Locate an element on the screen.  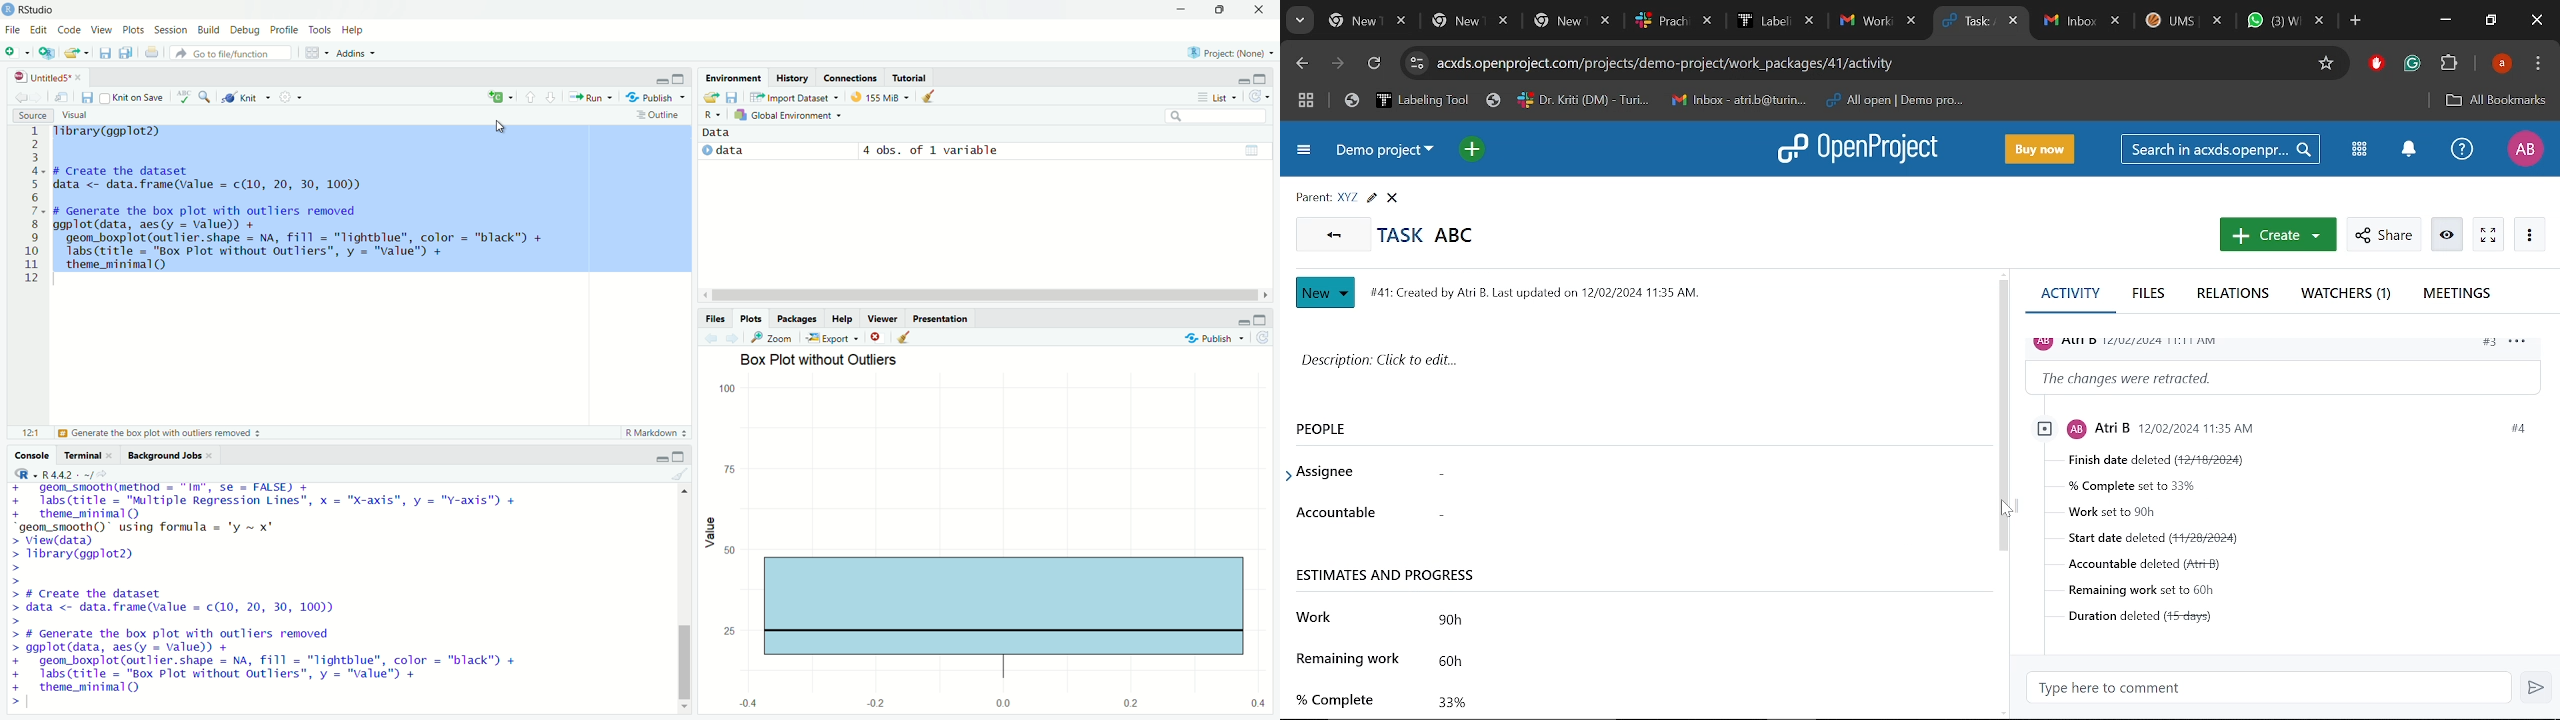
export is located at coordinates (710, 96).